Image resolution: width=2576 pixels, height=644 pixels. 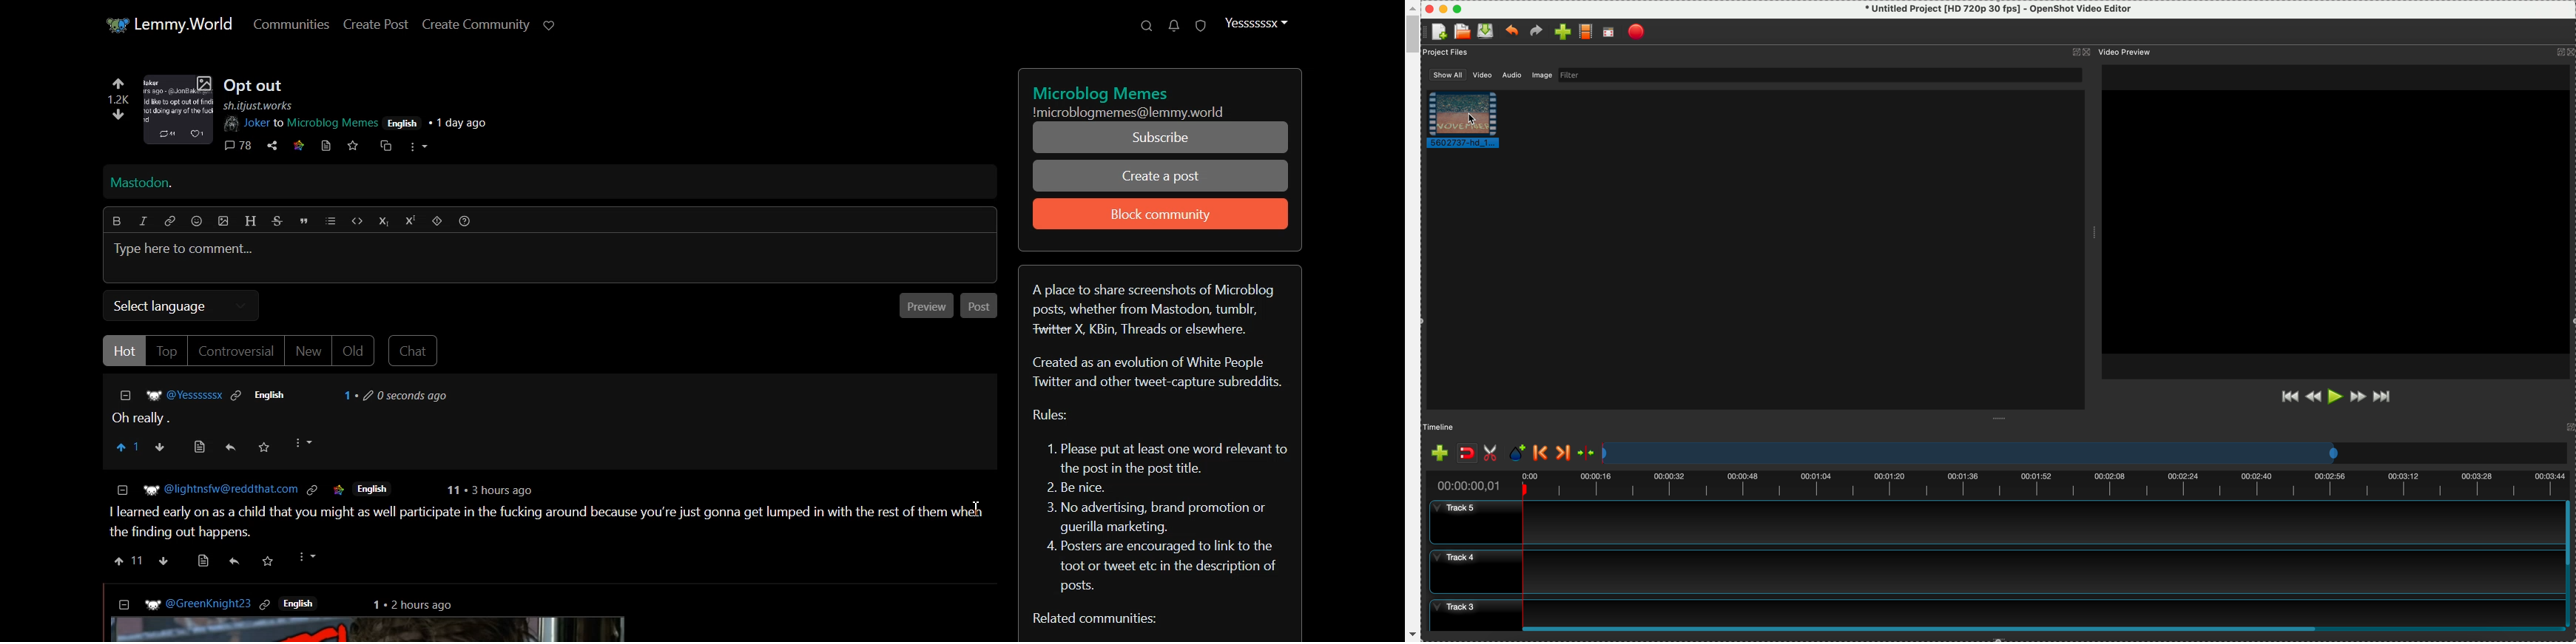 I want to click on disable snaping, so click(x=1467, y=453).